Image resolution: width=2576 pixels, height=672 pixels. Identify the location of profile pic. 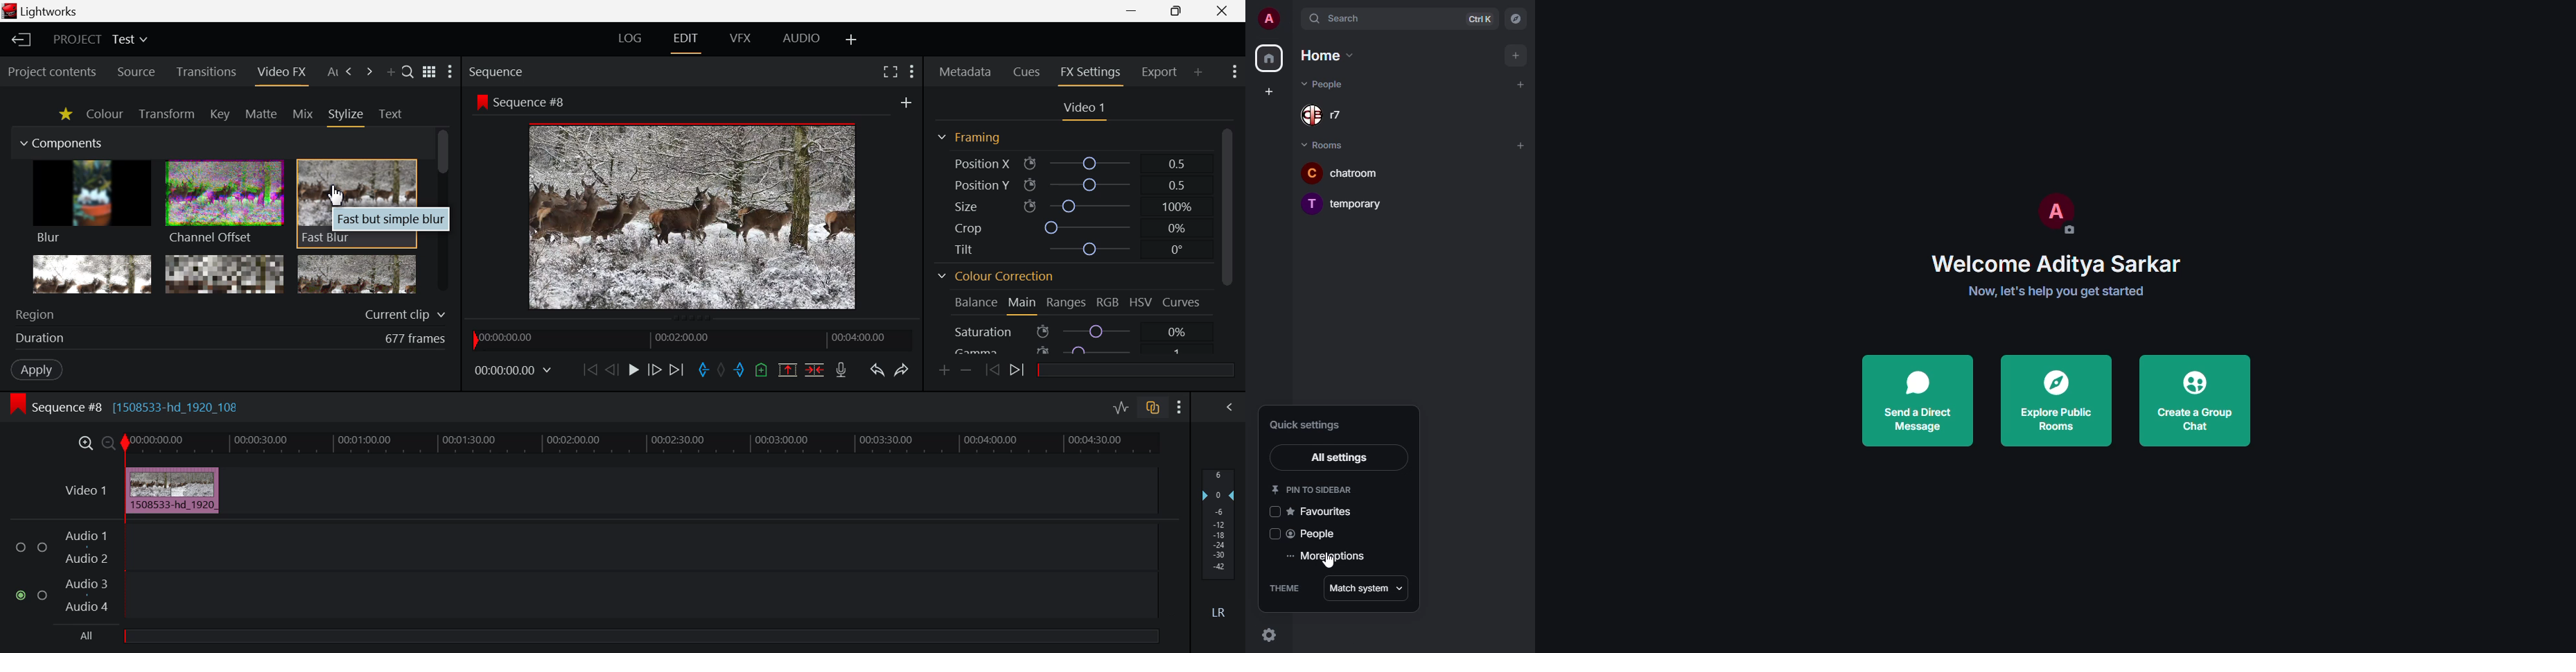
(2054, 211).